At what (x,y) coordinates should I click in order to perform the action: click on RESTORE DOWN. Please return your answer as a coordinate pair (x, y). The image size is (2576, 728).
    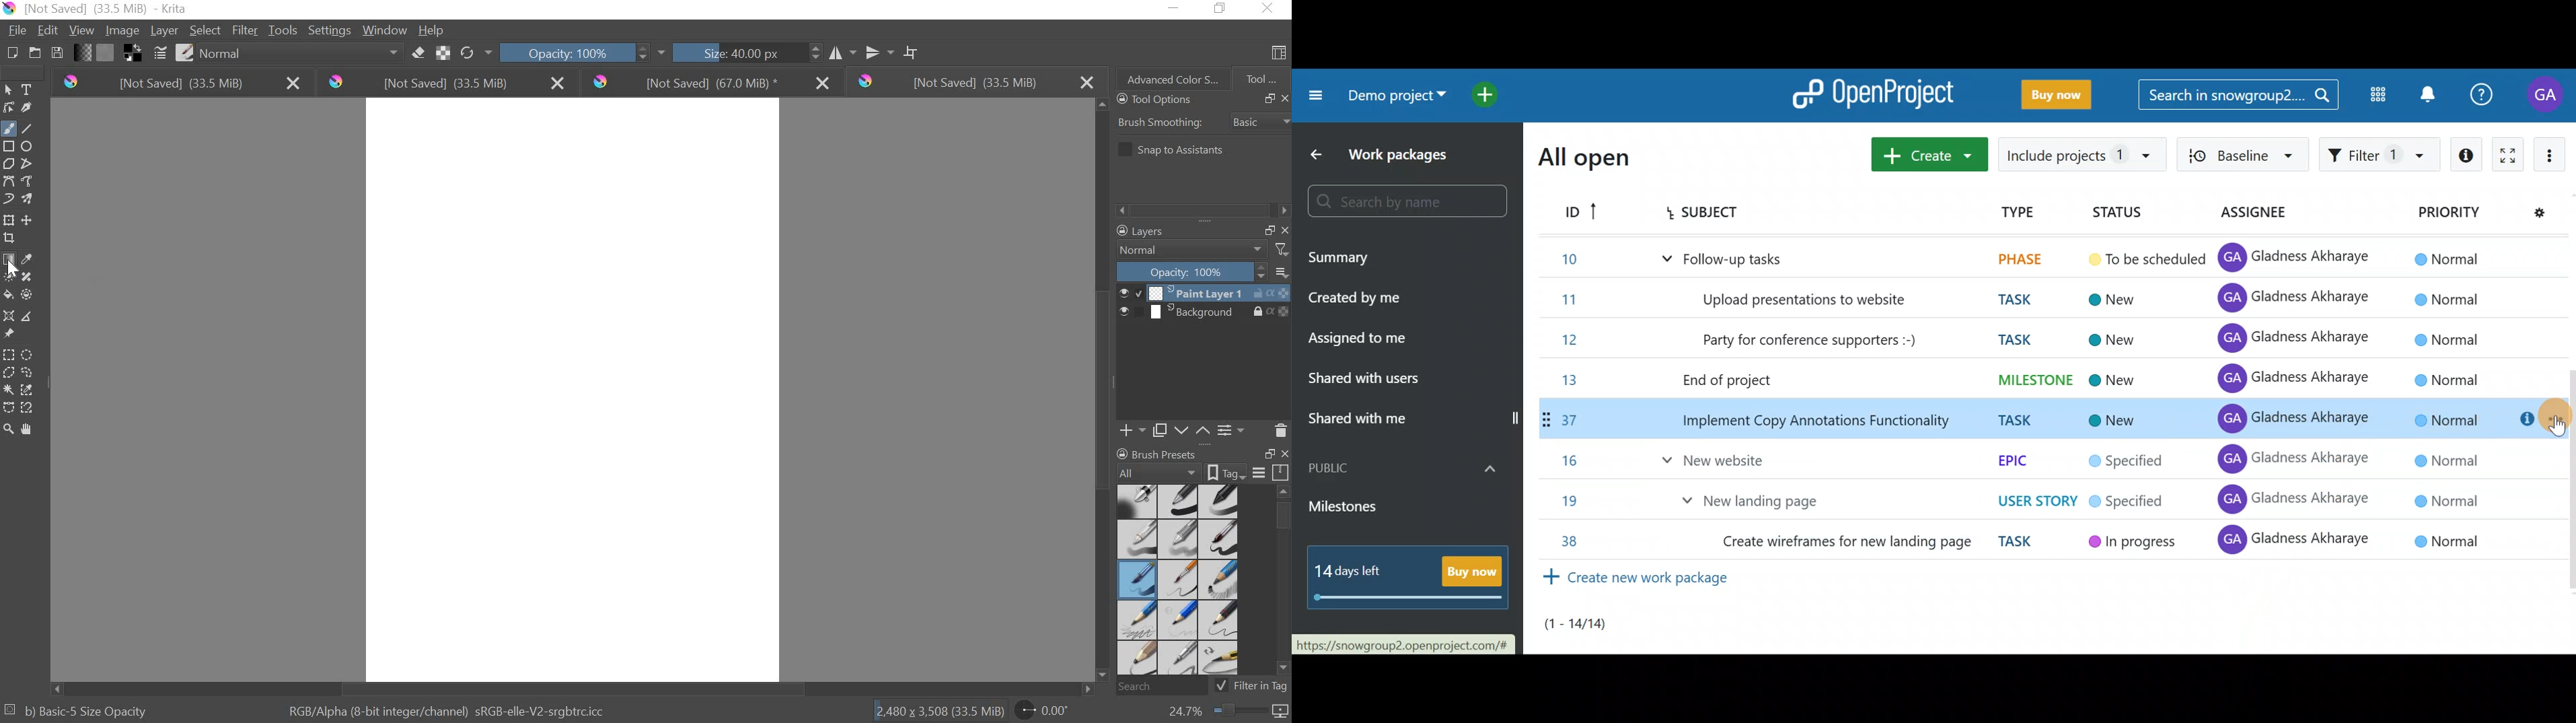
    Looking at the image, I should click on (1270, 454).